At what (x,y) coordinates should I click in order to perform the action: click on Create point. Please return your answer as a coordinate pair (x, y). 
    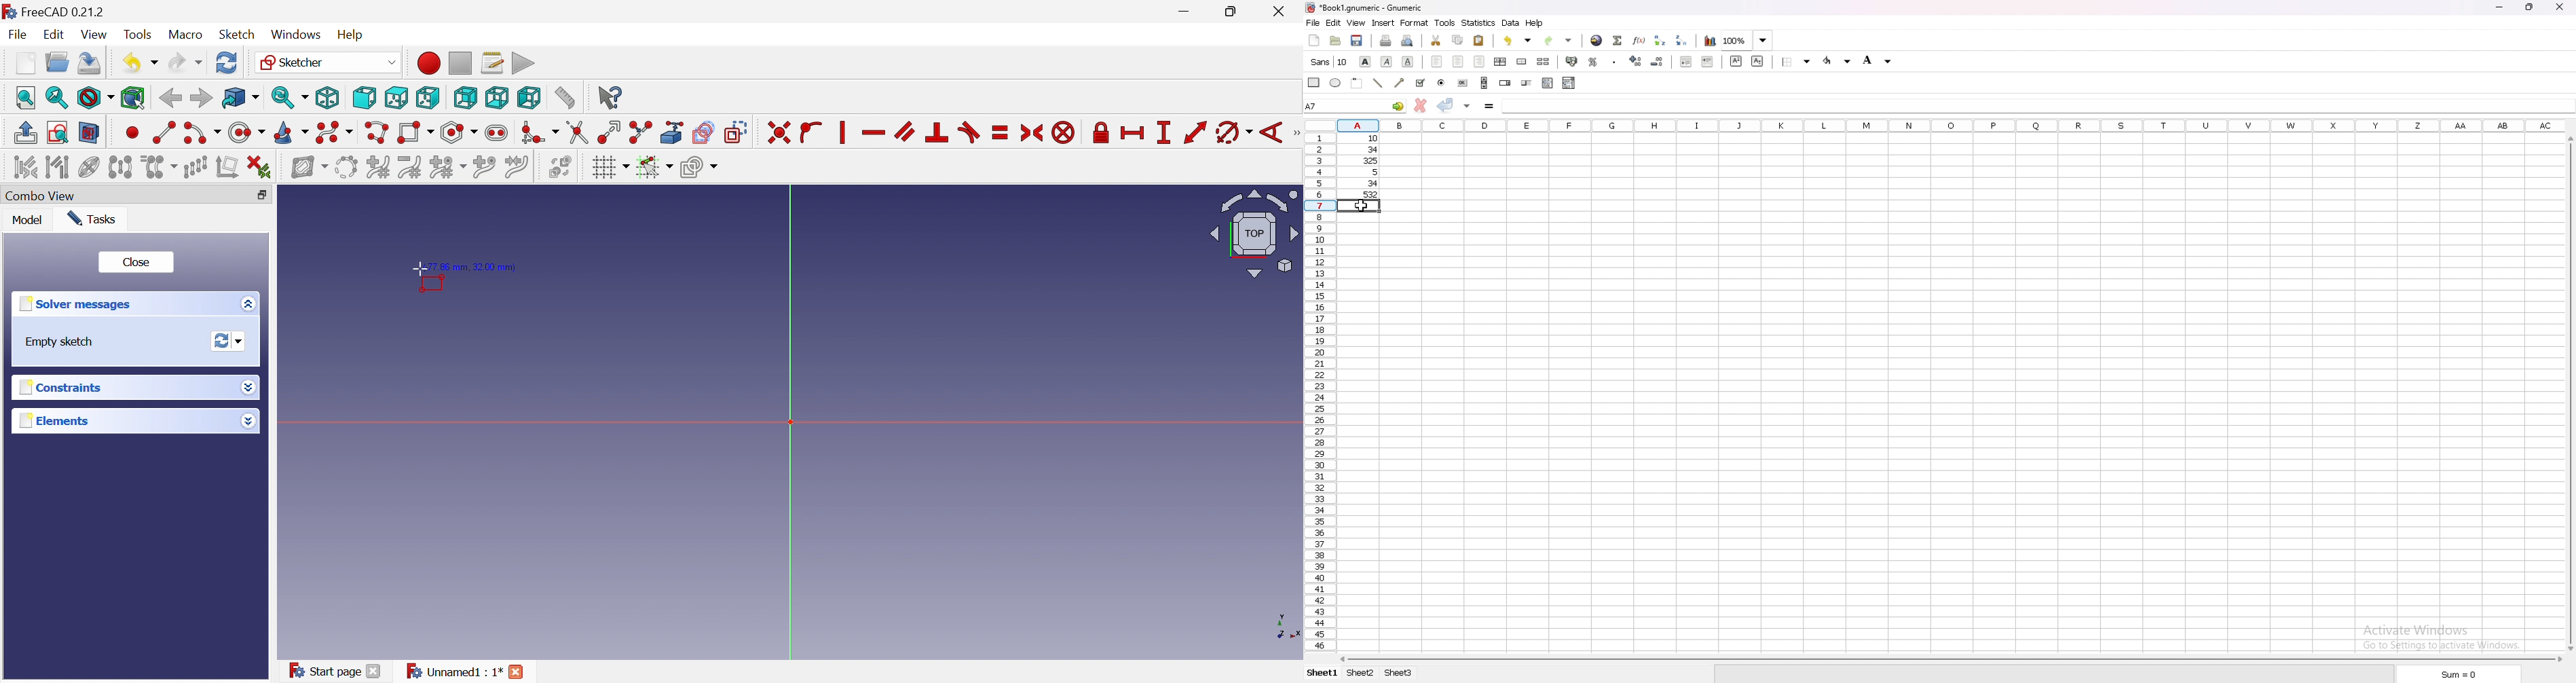
    Looking at the image, I should click on (132, 132).